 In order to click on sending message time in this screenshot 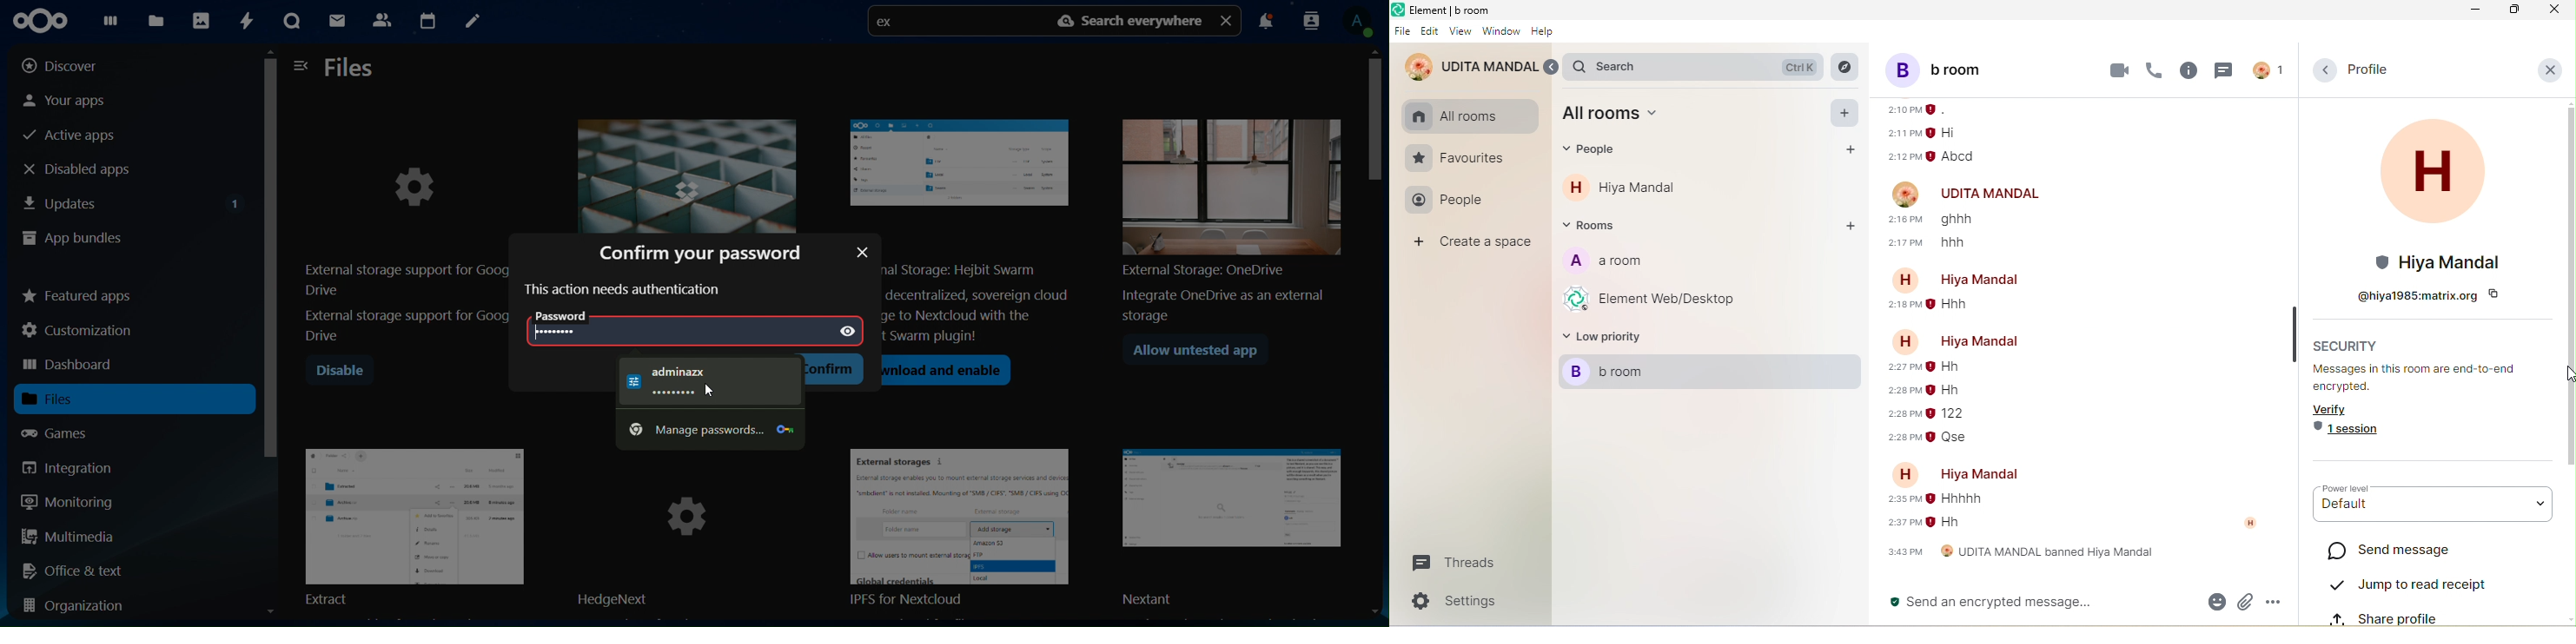, I will do `click(1907, 219)`.